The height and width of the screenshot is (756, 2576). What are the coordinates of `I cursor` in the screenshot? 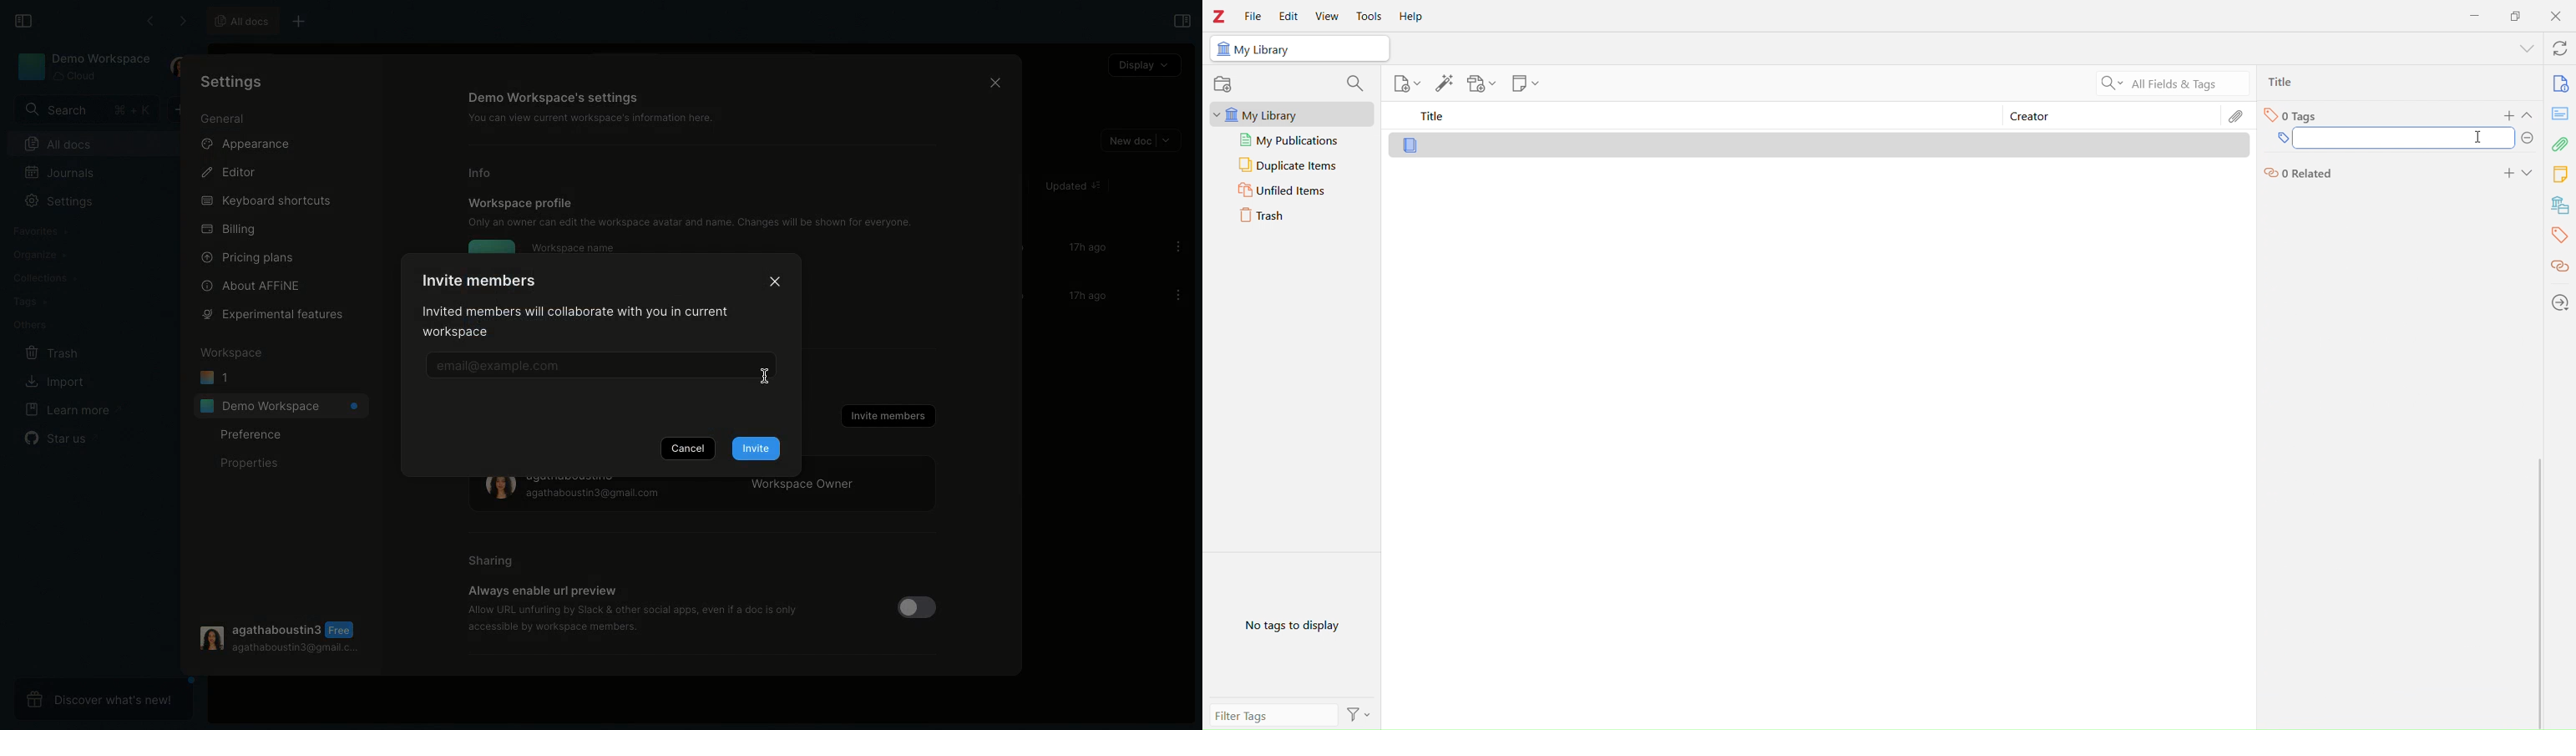 It's located at (2487, 139).